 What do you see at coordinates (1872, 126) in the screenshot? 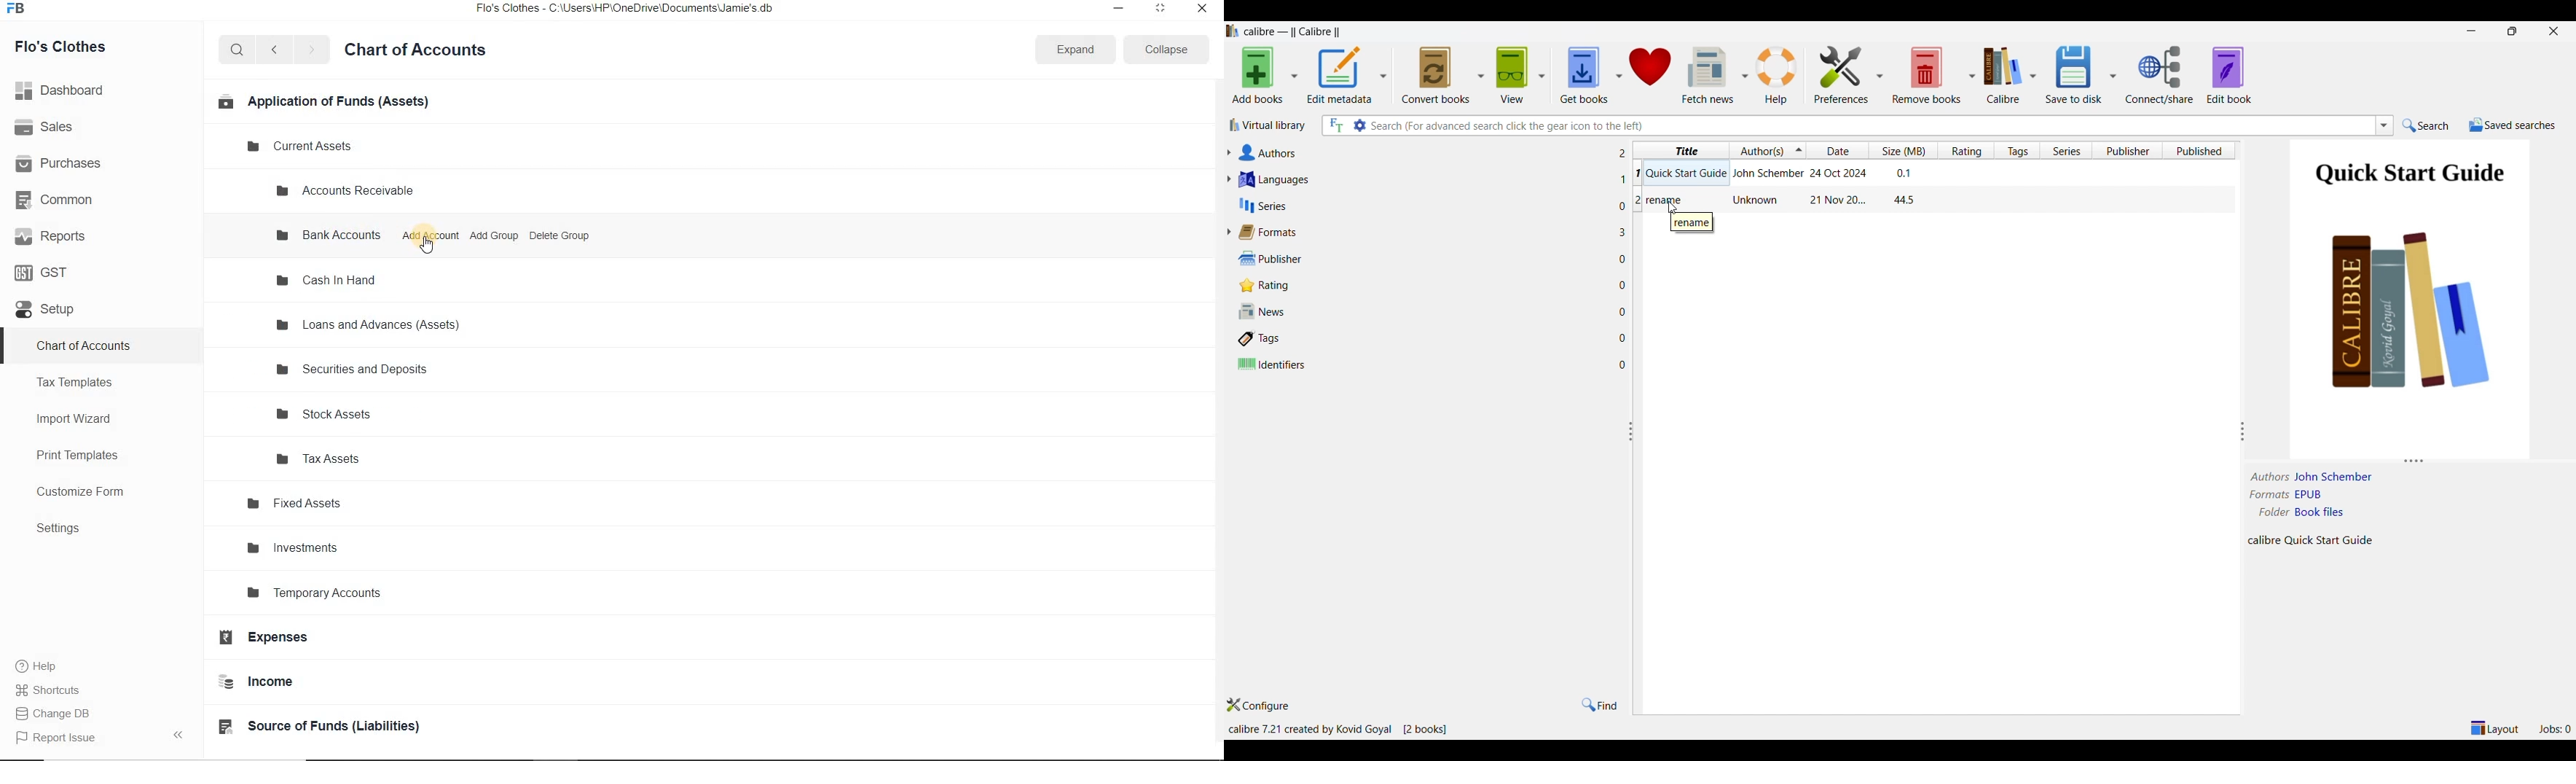
I see `Type in search` at bounding box center [1872, 126].